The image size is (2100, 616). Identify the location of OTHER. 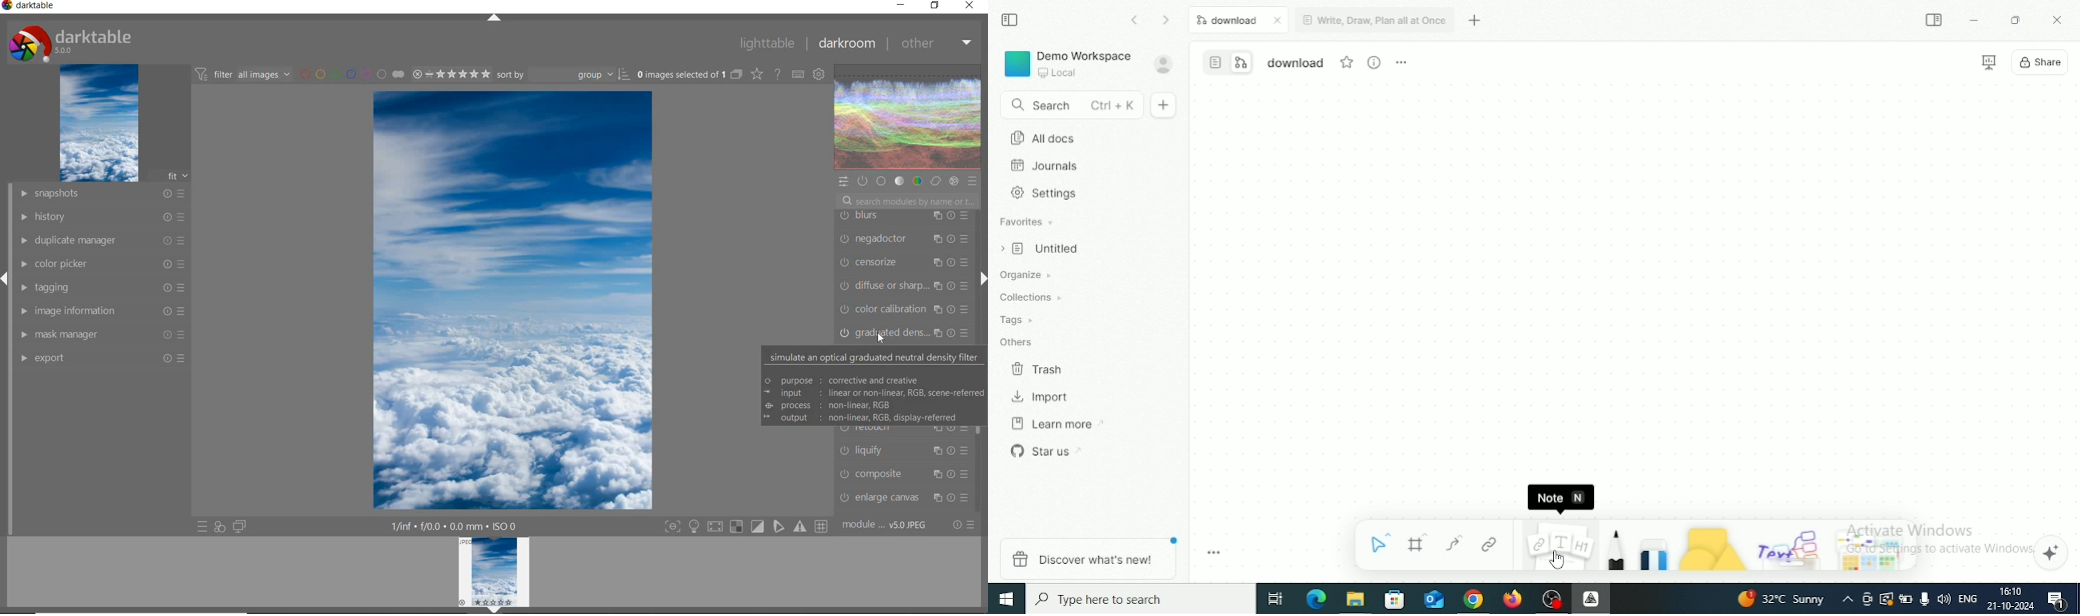
(935, 45).